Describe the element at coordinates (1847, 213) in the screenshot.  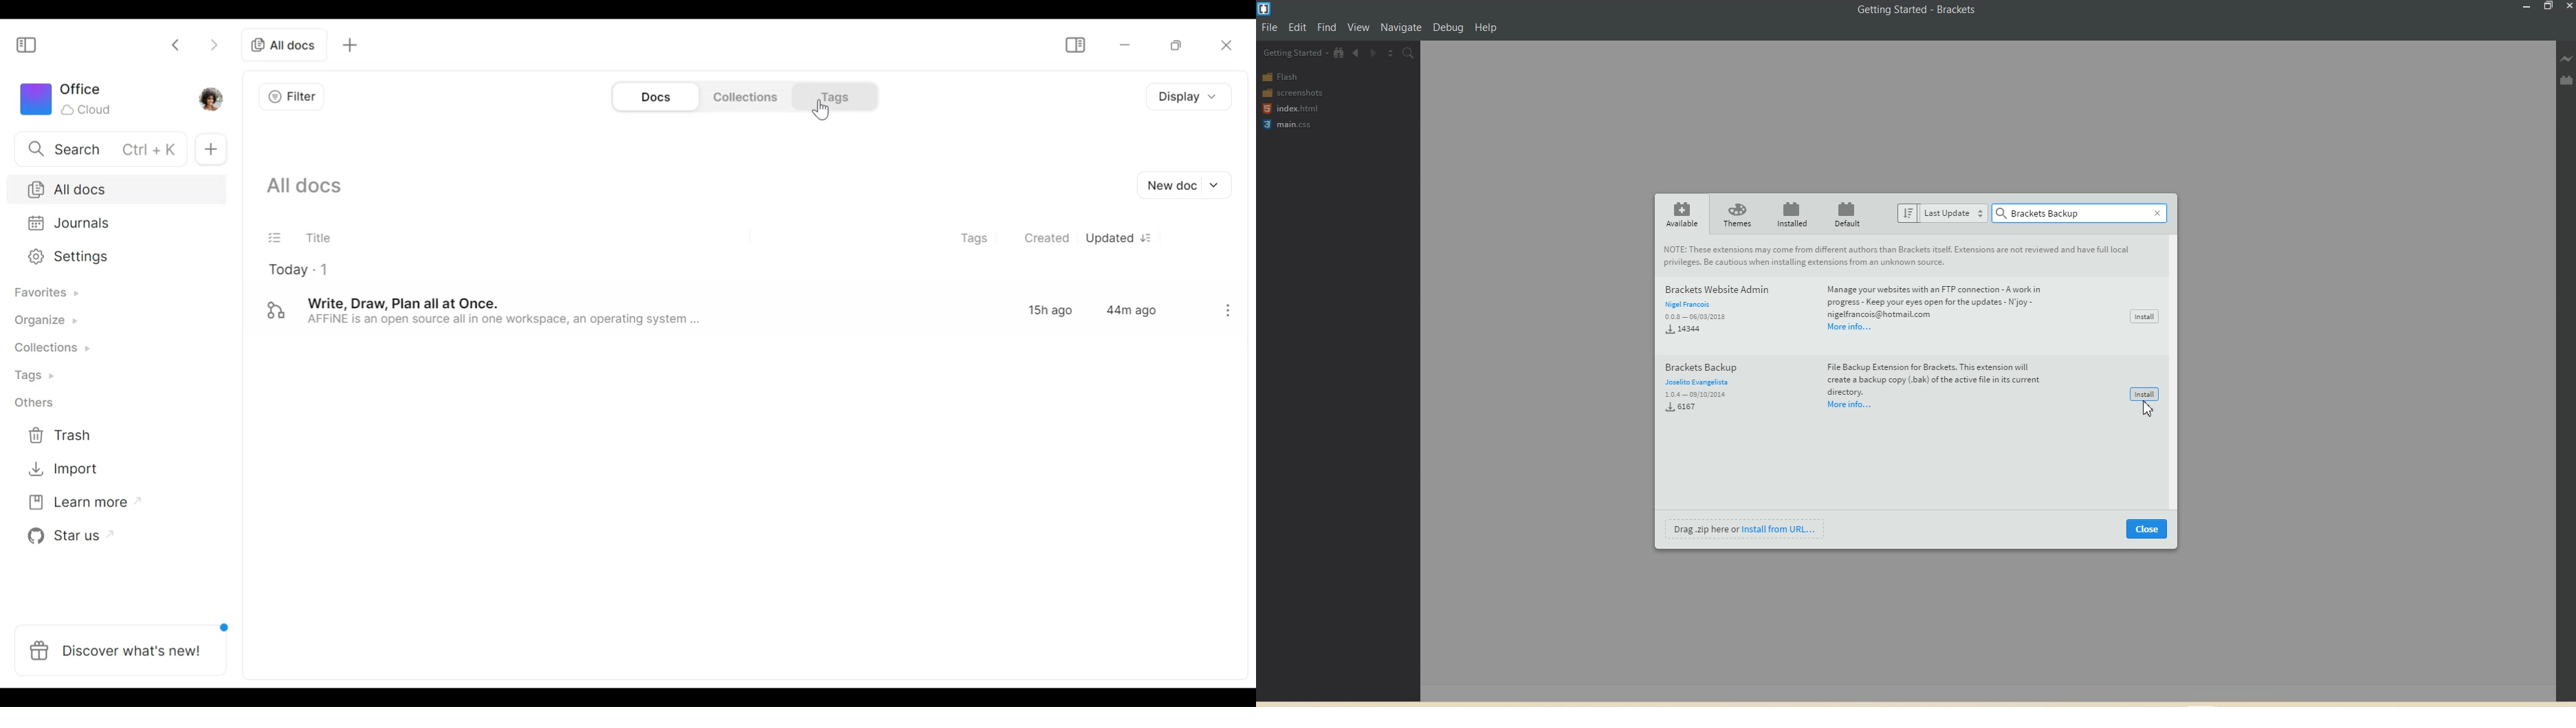
I see `Default` at that location.